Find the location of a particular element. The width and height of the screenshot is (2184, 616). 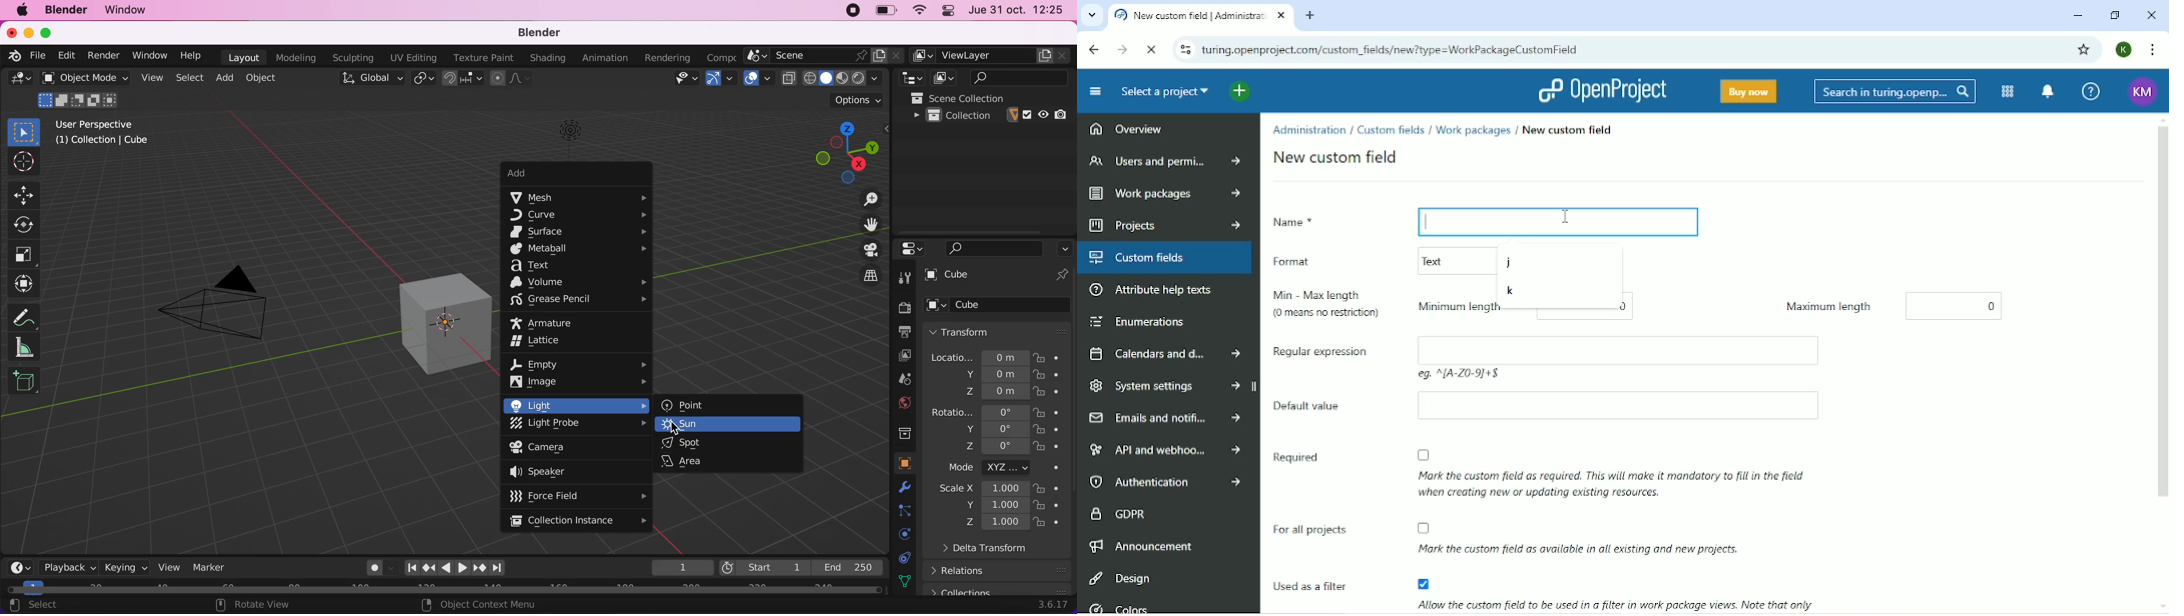

modeling is located at coordinates (294, 57).